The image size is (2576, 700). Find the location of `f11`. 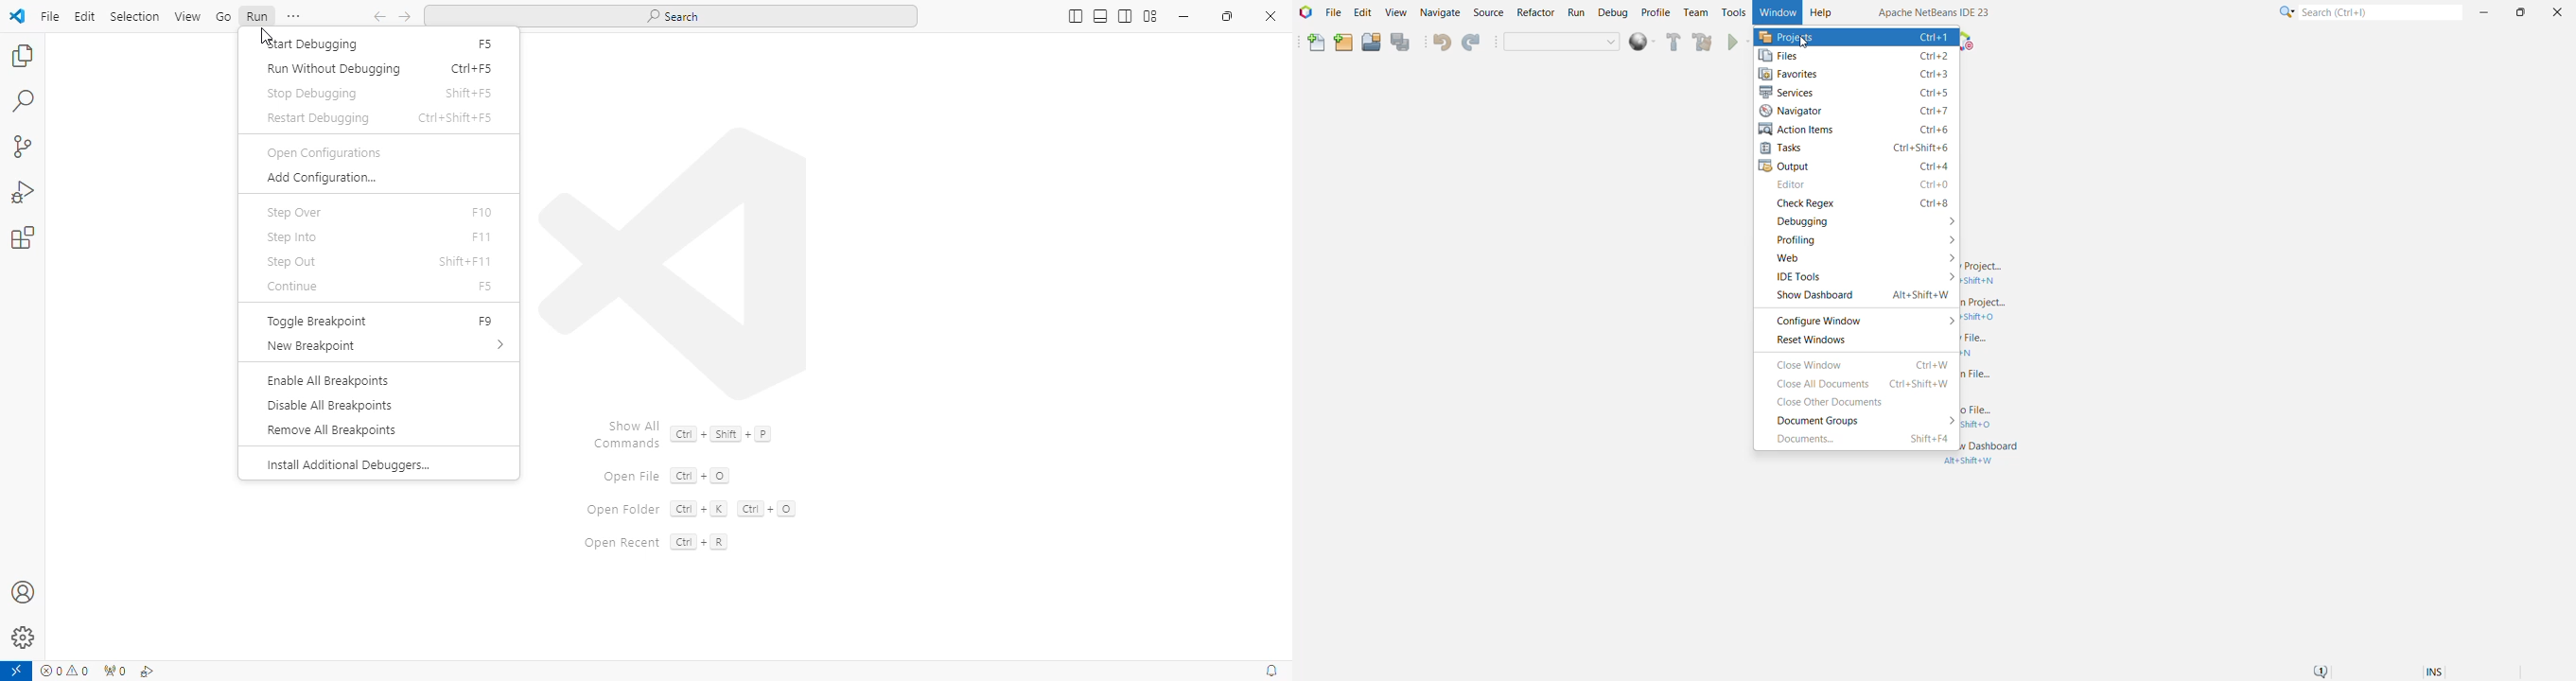

f11 is located at coordinates (481, 236).